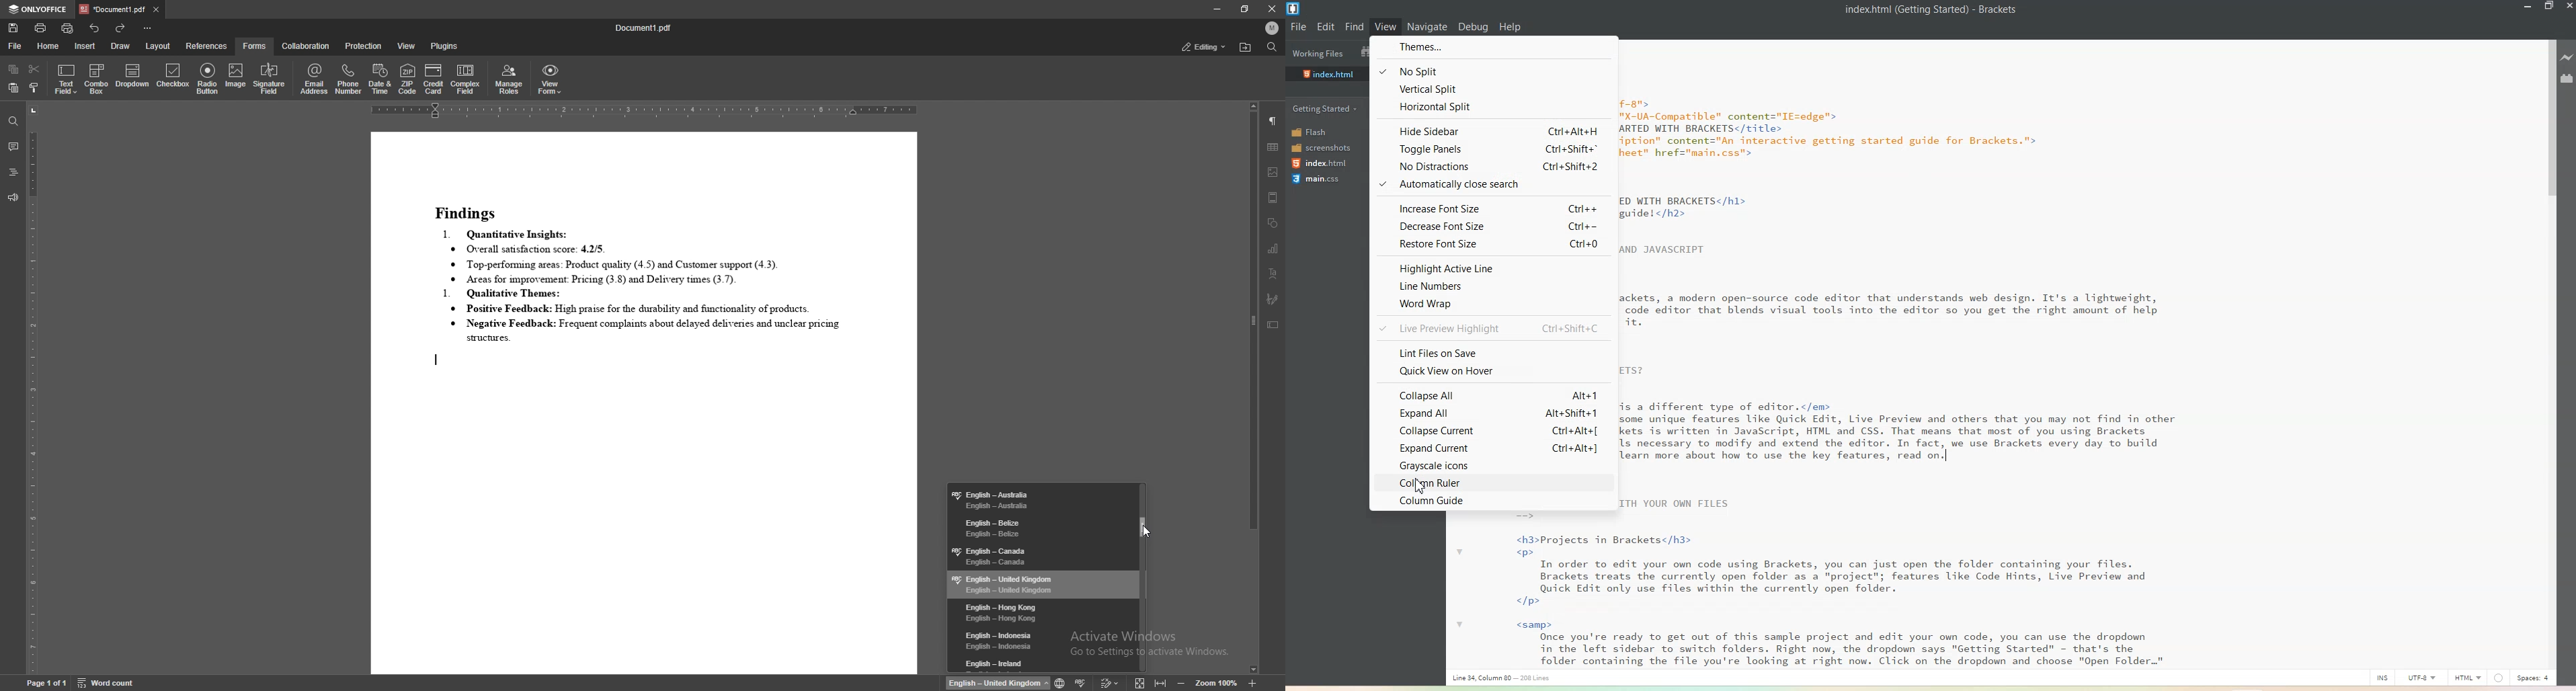  Describe the element at coordinates (38, 9) in the screenshot. I see `onlyoffice` at that location.